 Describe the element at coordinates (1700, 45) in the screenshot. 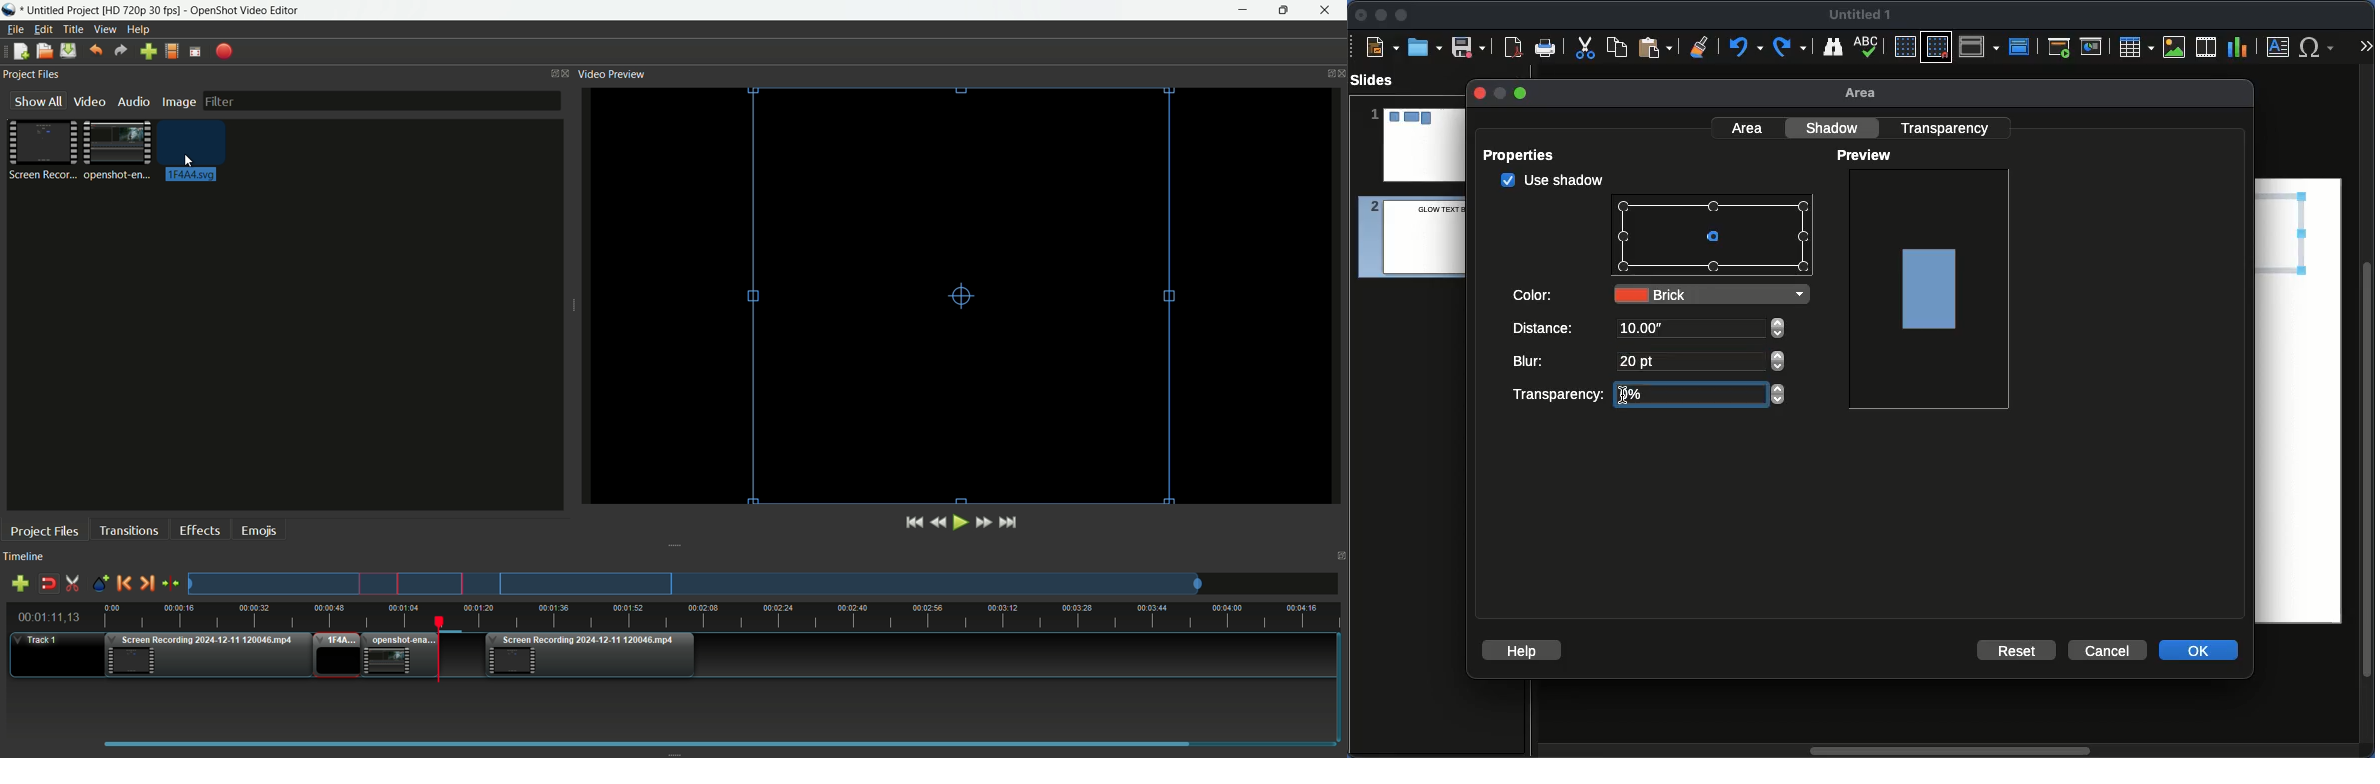

I see `Clear formatting` at that location.